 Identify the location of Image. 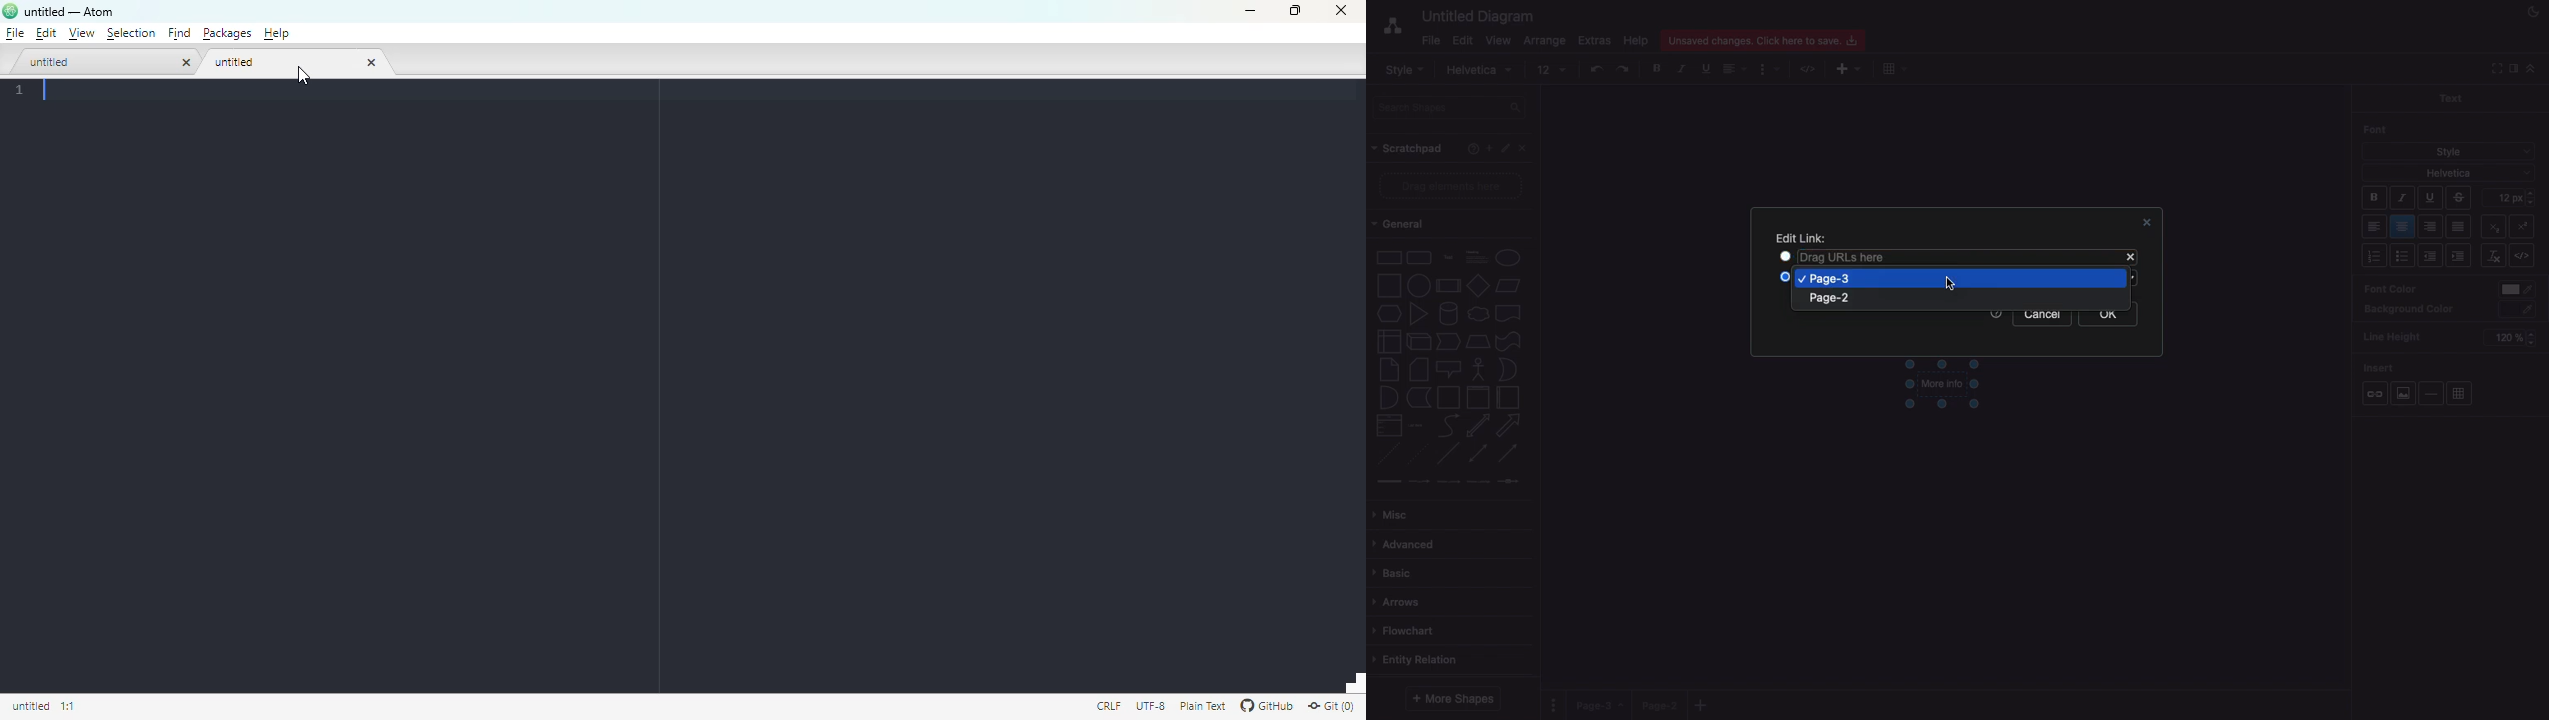
(2402, 393).